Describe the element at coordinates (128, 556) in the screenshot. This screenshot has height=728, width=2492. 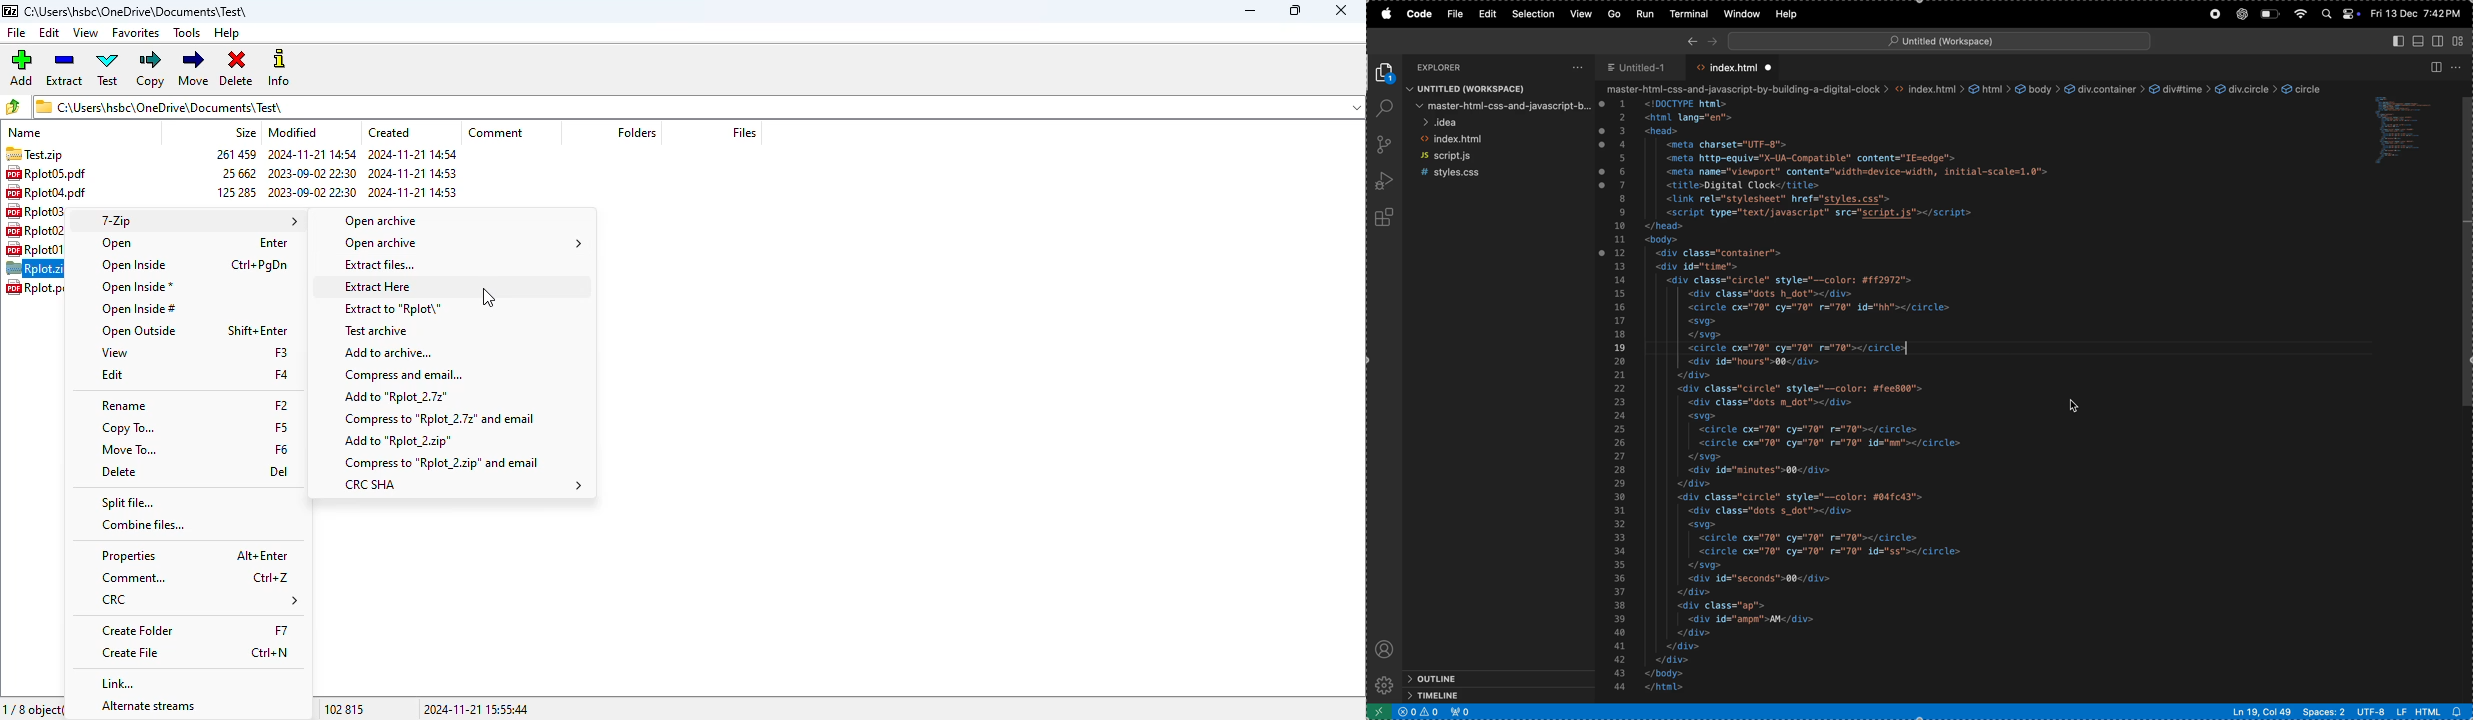
I see `properties` at that location.